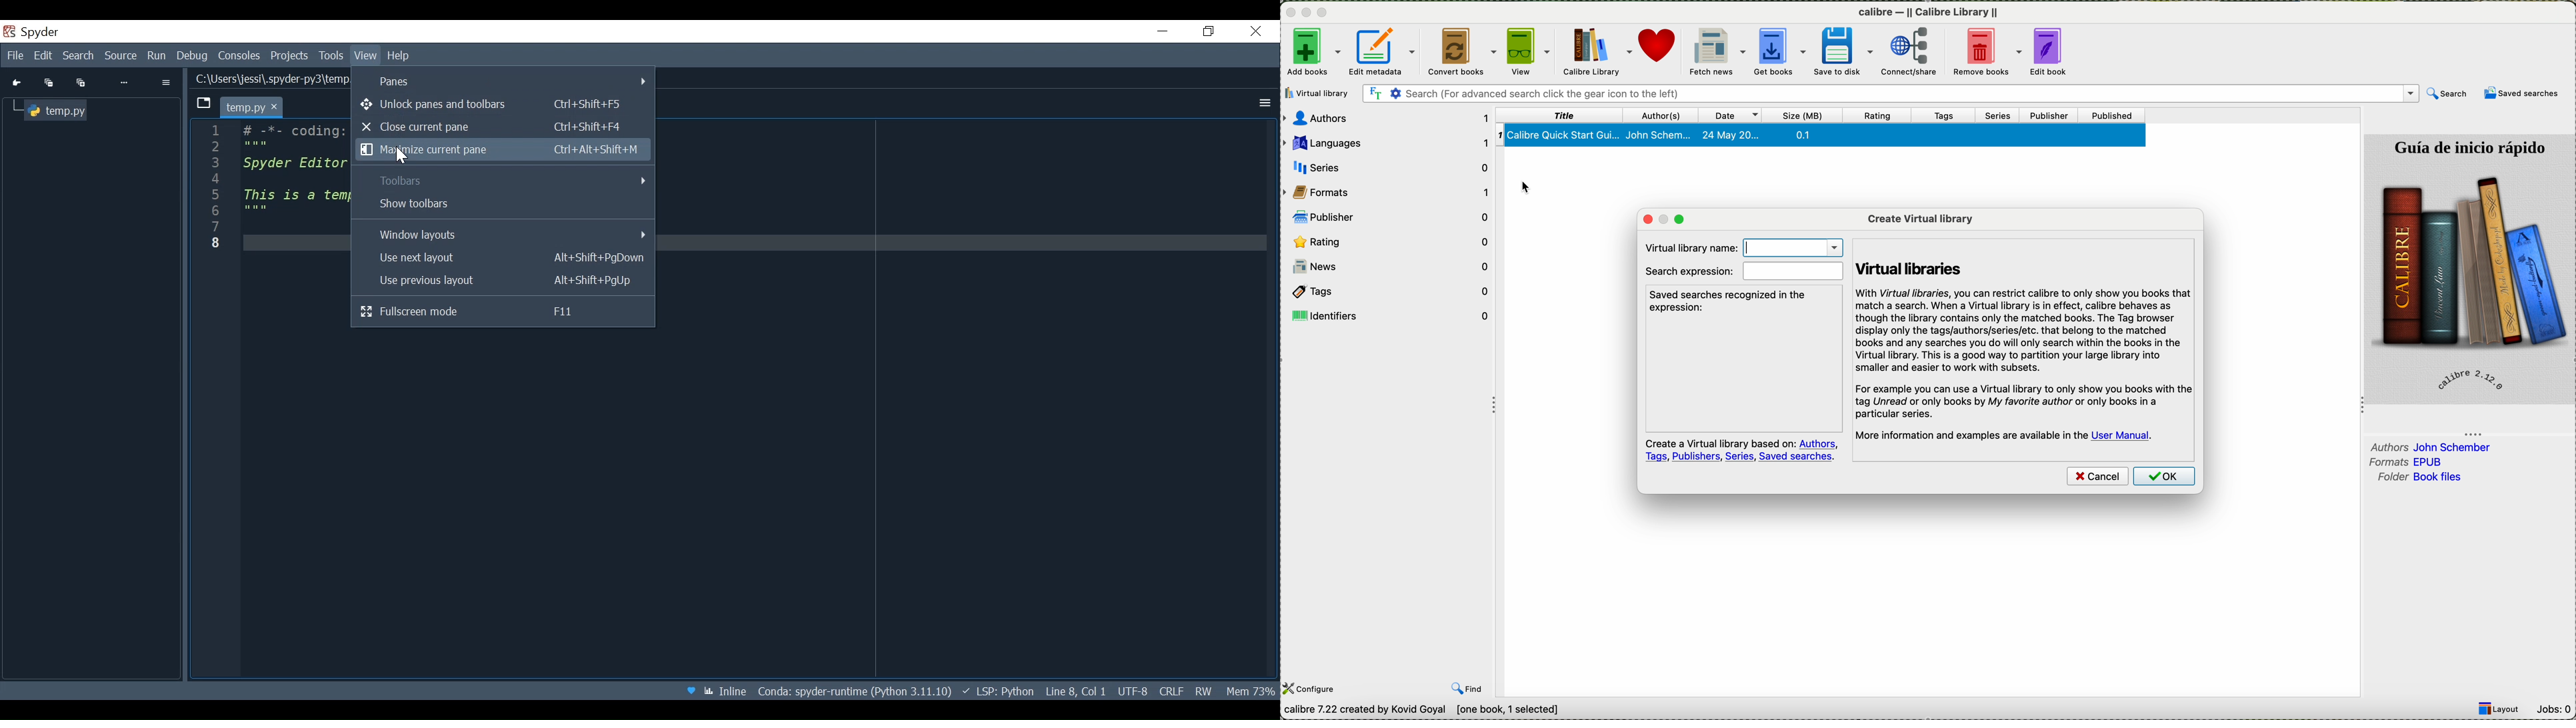 The height and width of the screenshot is (728, 2576). Describe the element at coordinates (2052, 115) in the screenshot. I see `publisher` at that location.